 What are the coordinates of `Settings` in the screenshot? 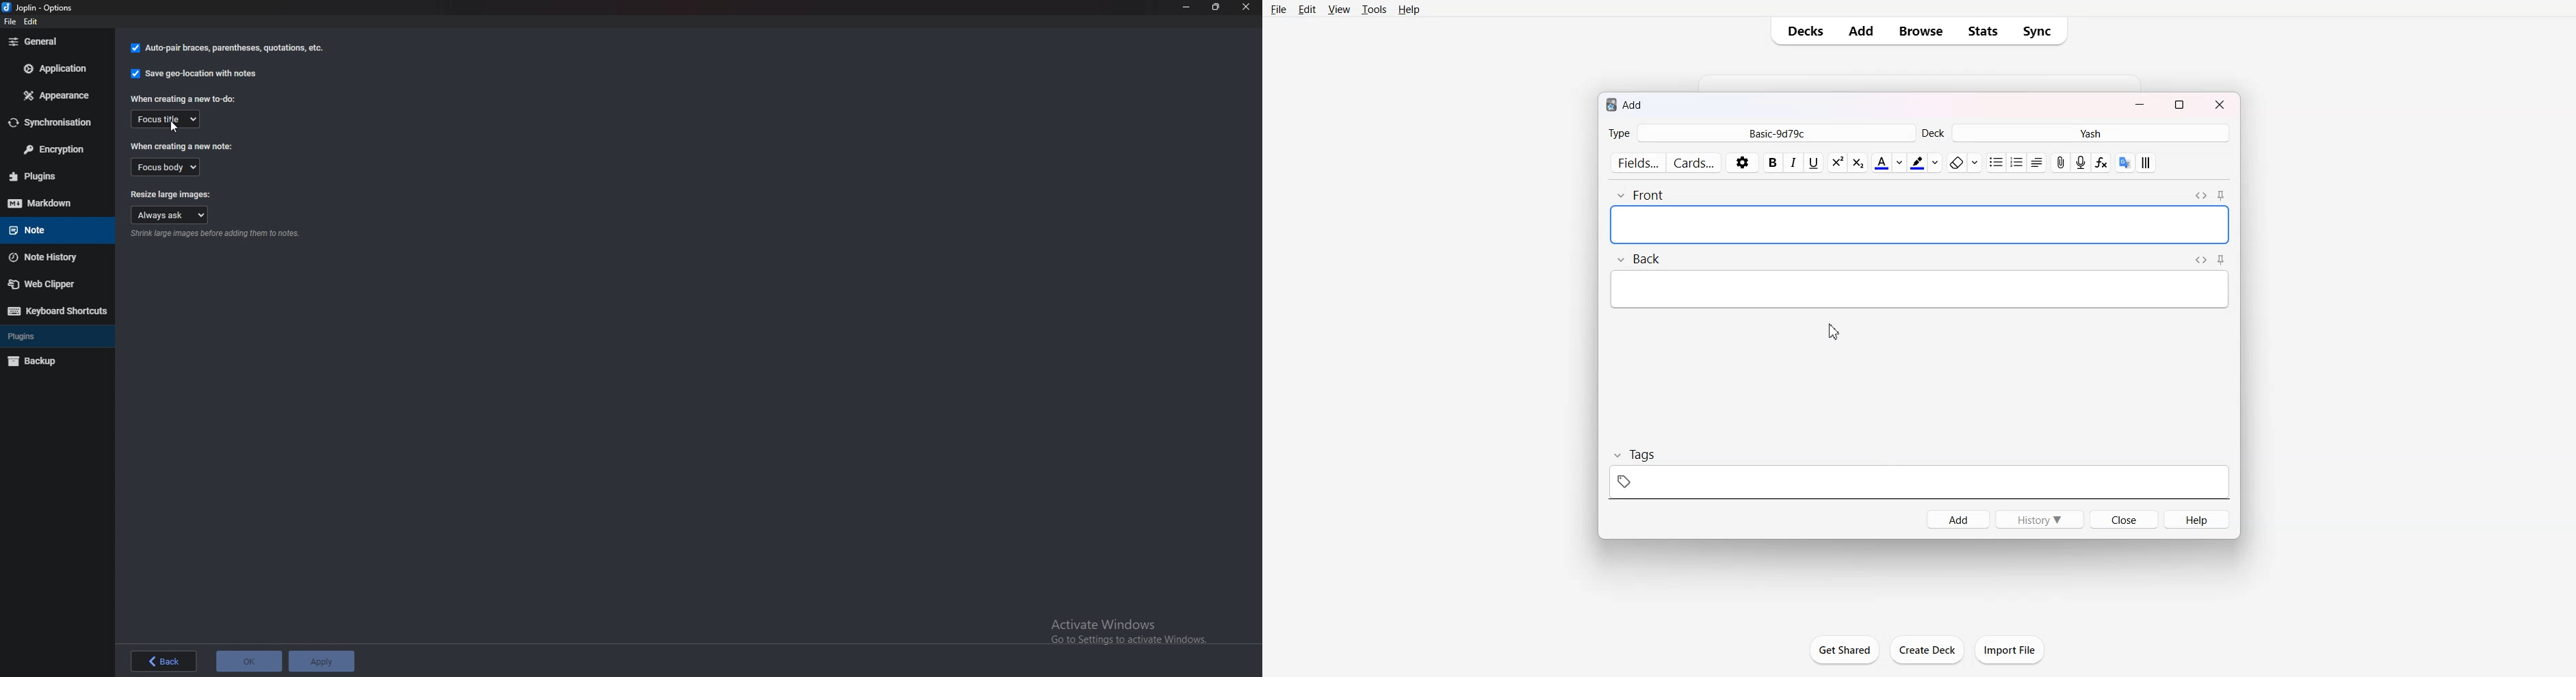 It's located at (1743, 162).